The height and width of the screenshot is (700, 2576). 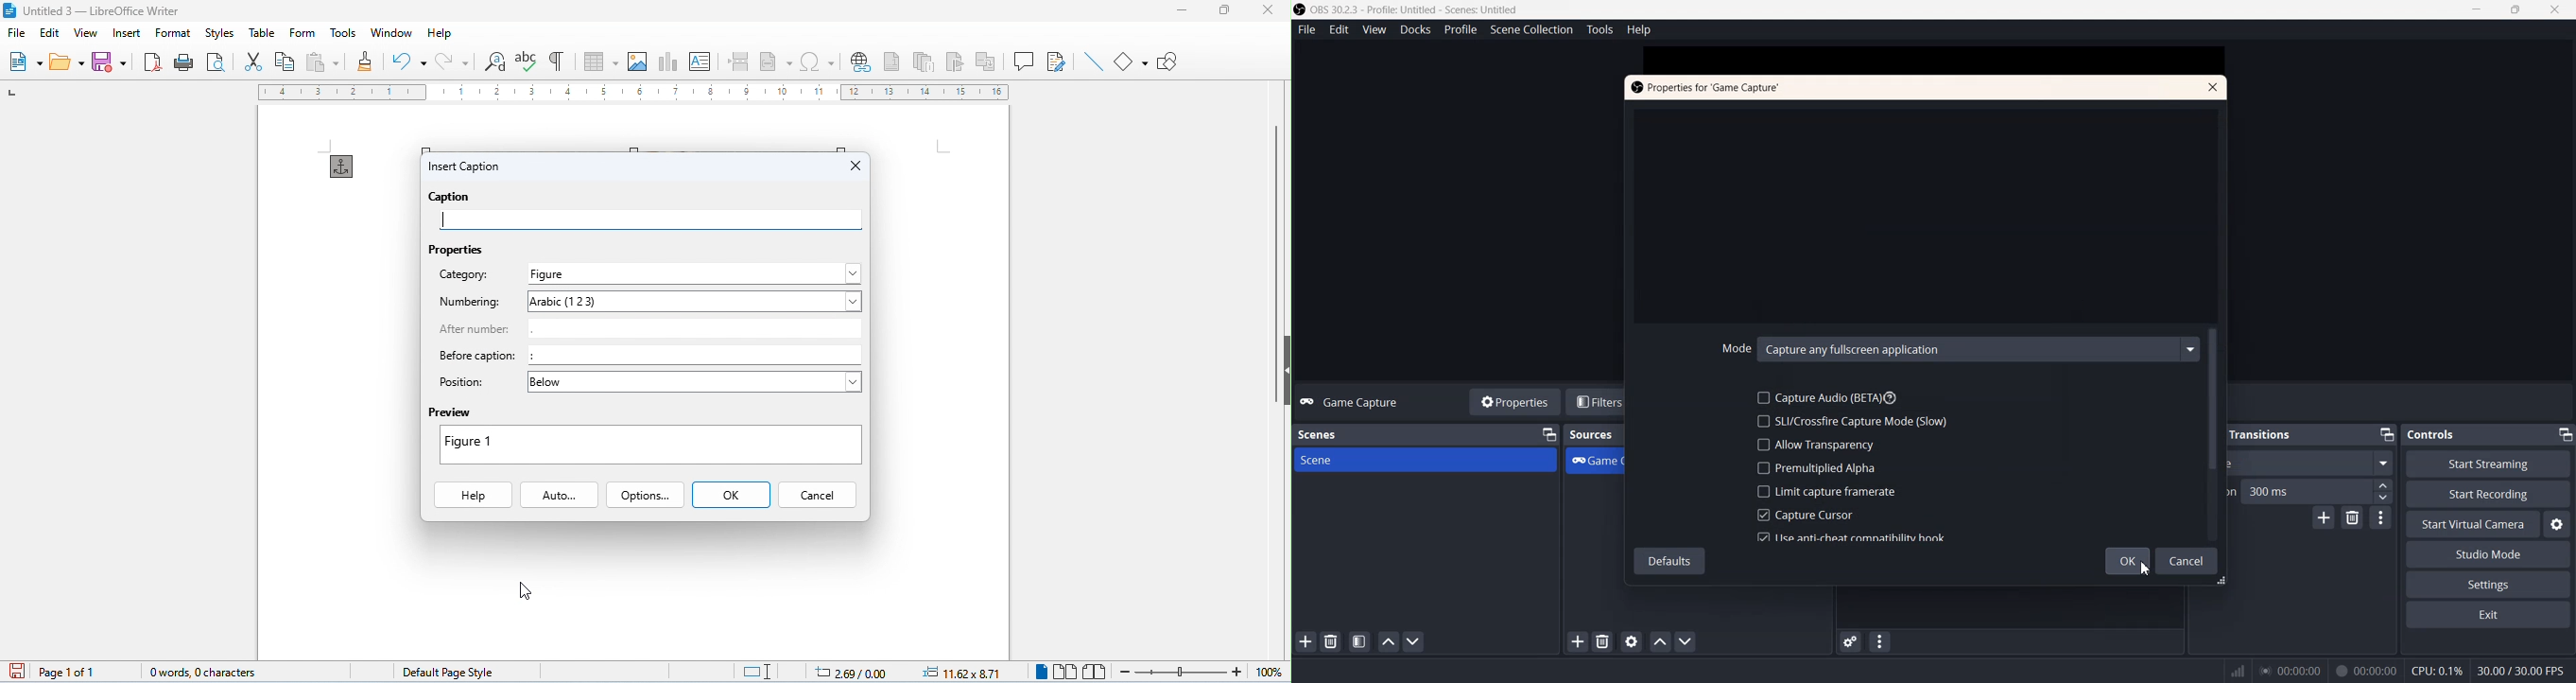 I want to click on Exit, so click(x=2489, y=616).